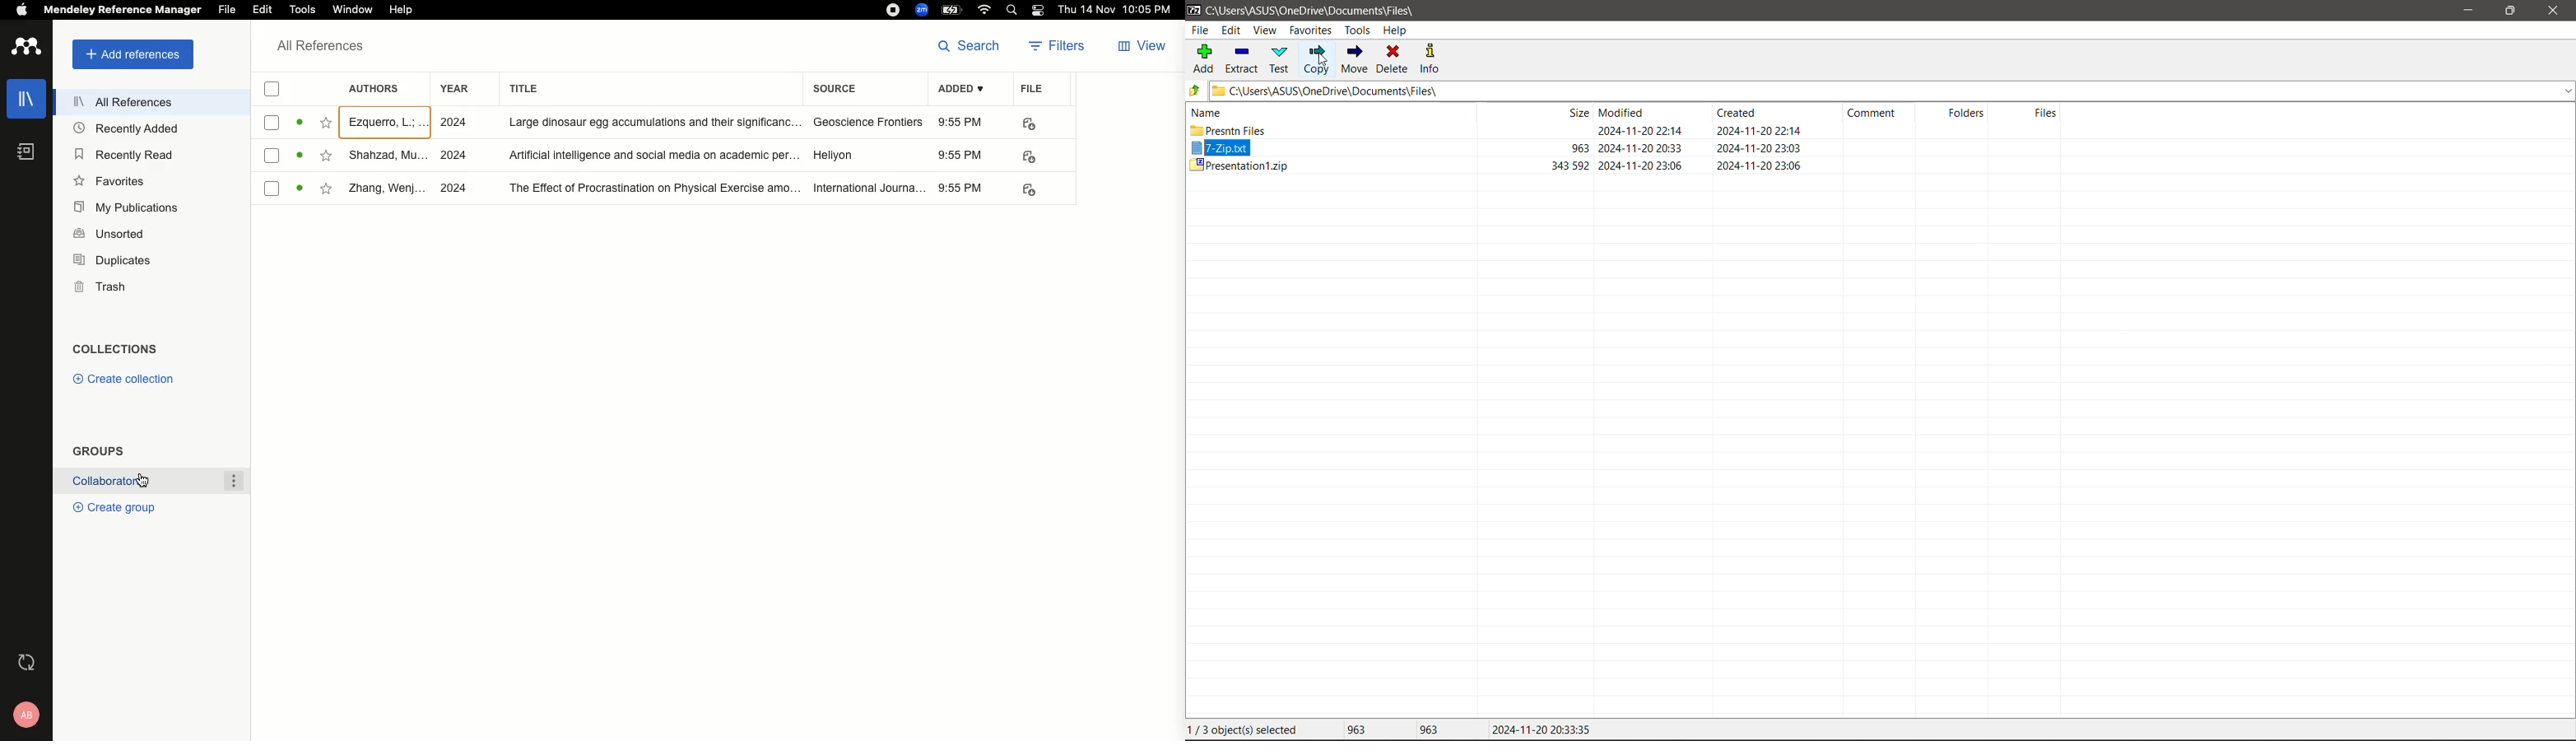 This screenshot has height=756, width=2576. What do you see at coordinates (301, 188) in the screenshot?
I see `read/unread` at bounding box center [301, 188].